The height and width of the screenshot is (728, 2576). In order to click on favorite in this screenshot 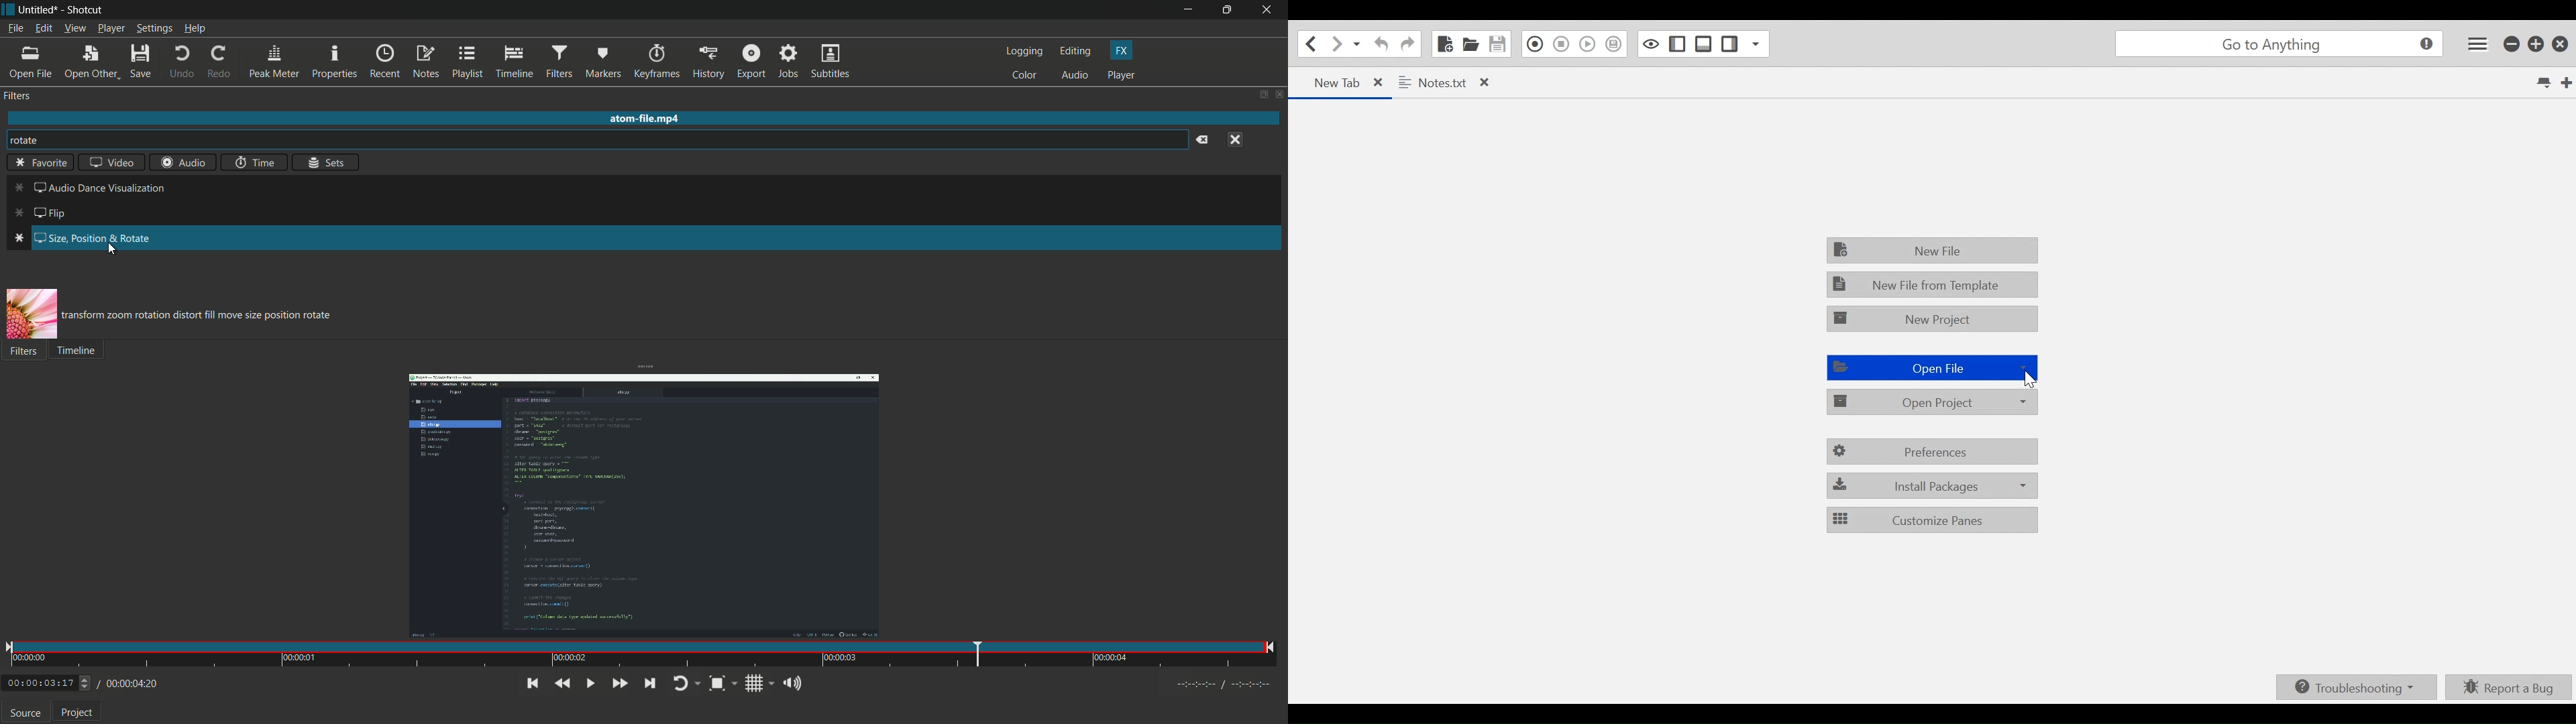, I will do `click(40, 163)`.